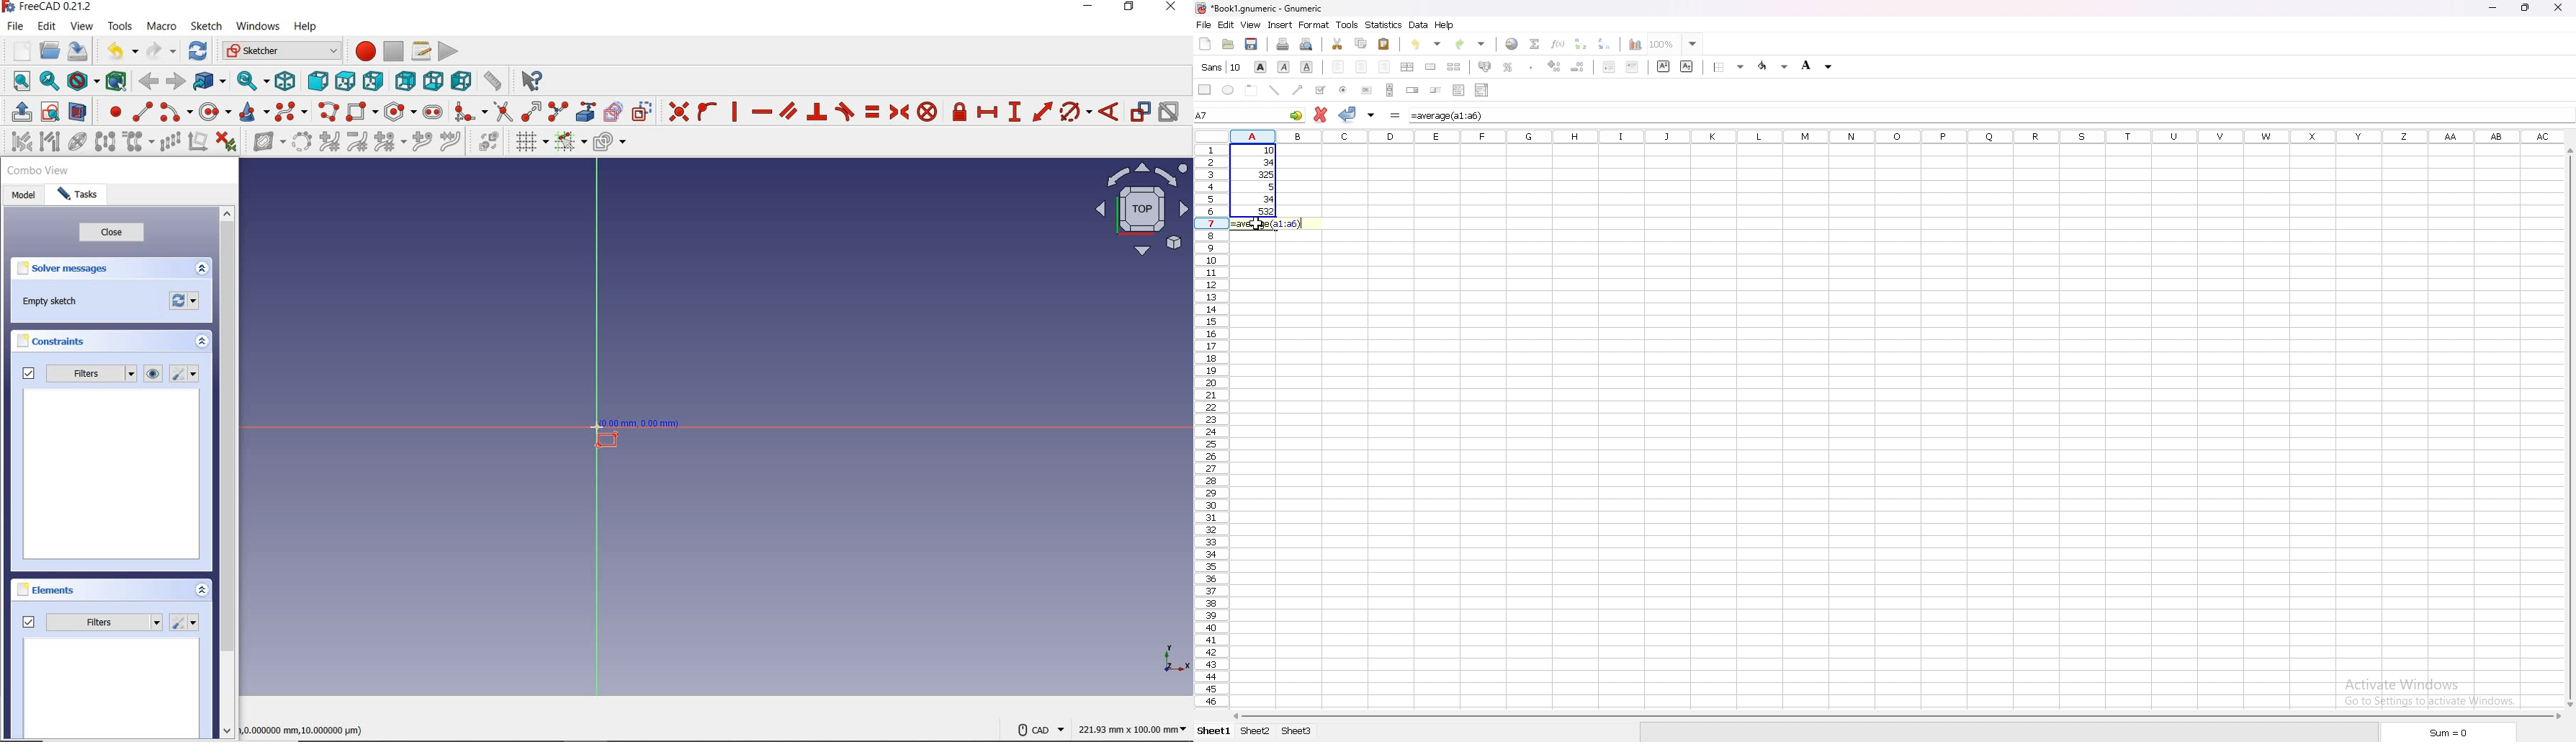 The height and width of the screenshot is (756, 2576). I want to click on execute macro, so click(448, 51).